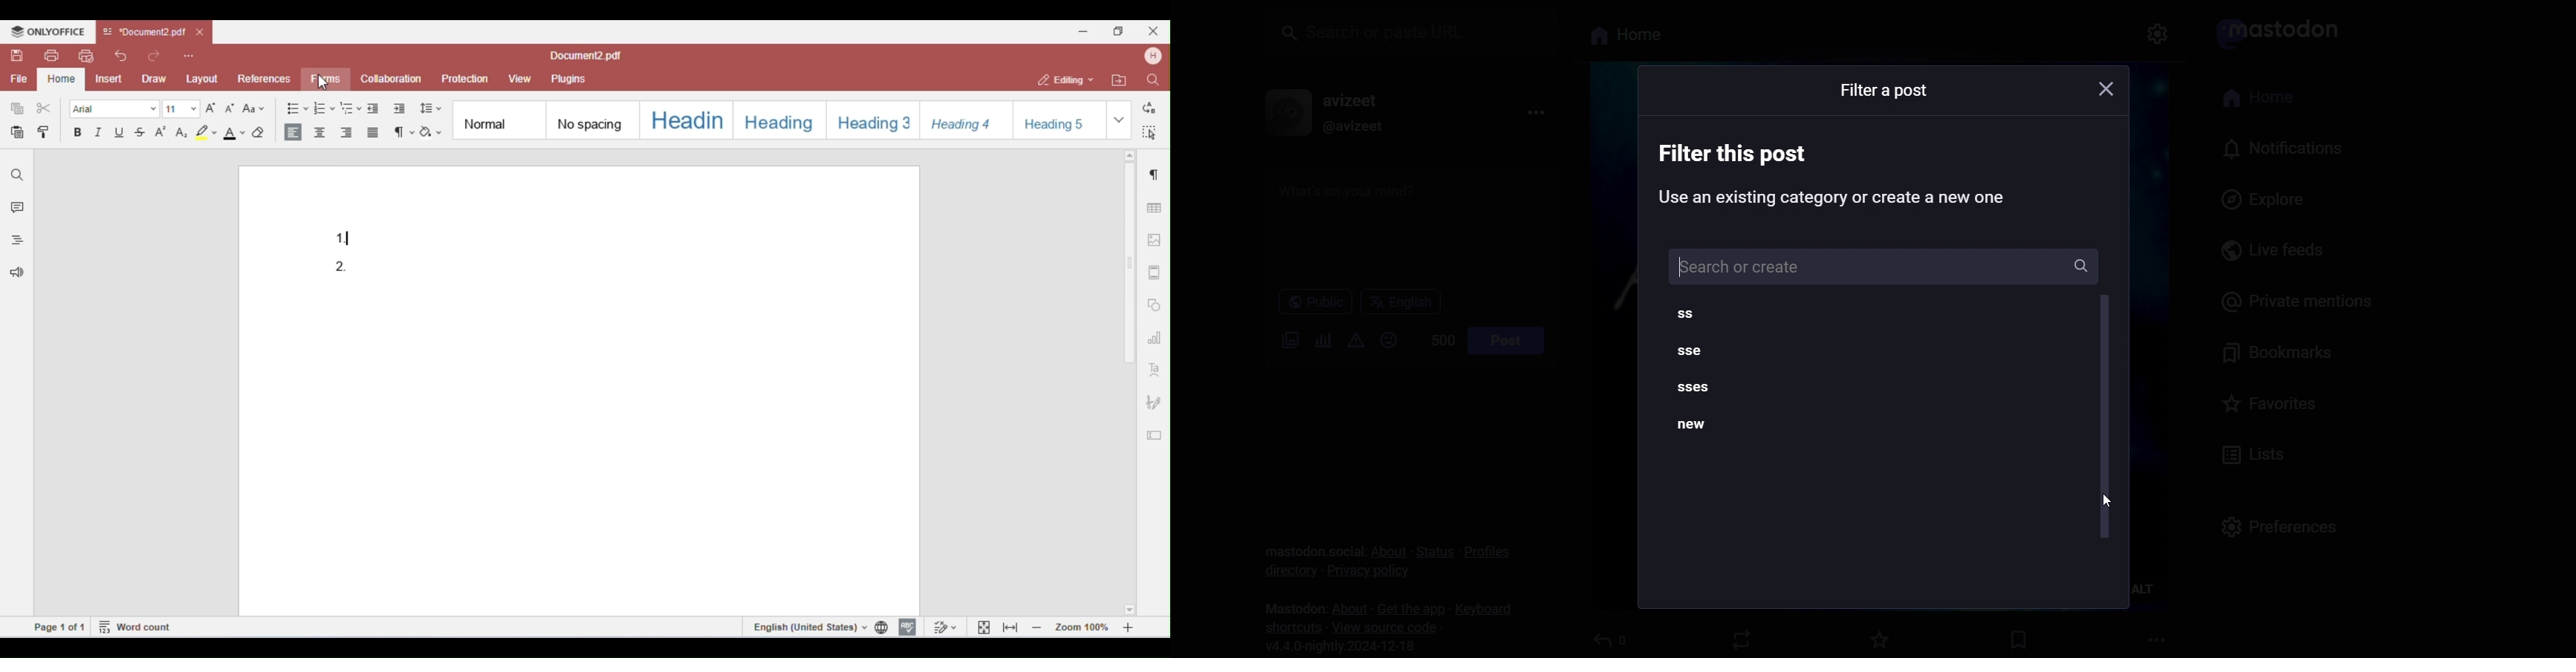 The width and height of the screenshot is (2576, 672). What do you see at coordinates (1843, 176) in the screenshot?
I see `instruction` at bounding box center [1843, 176].